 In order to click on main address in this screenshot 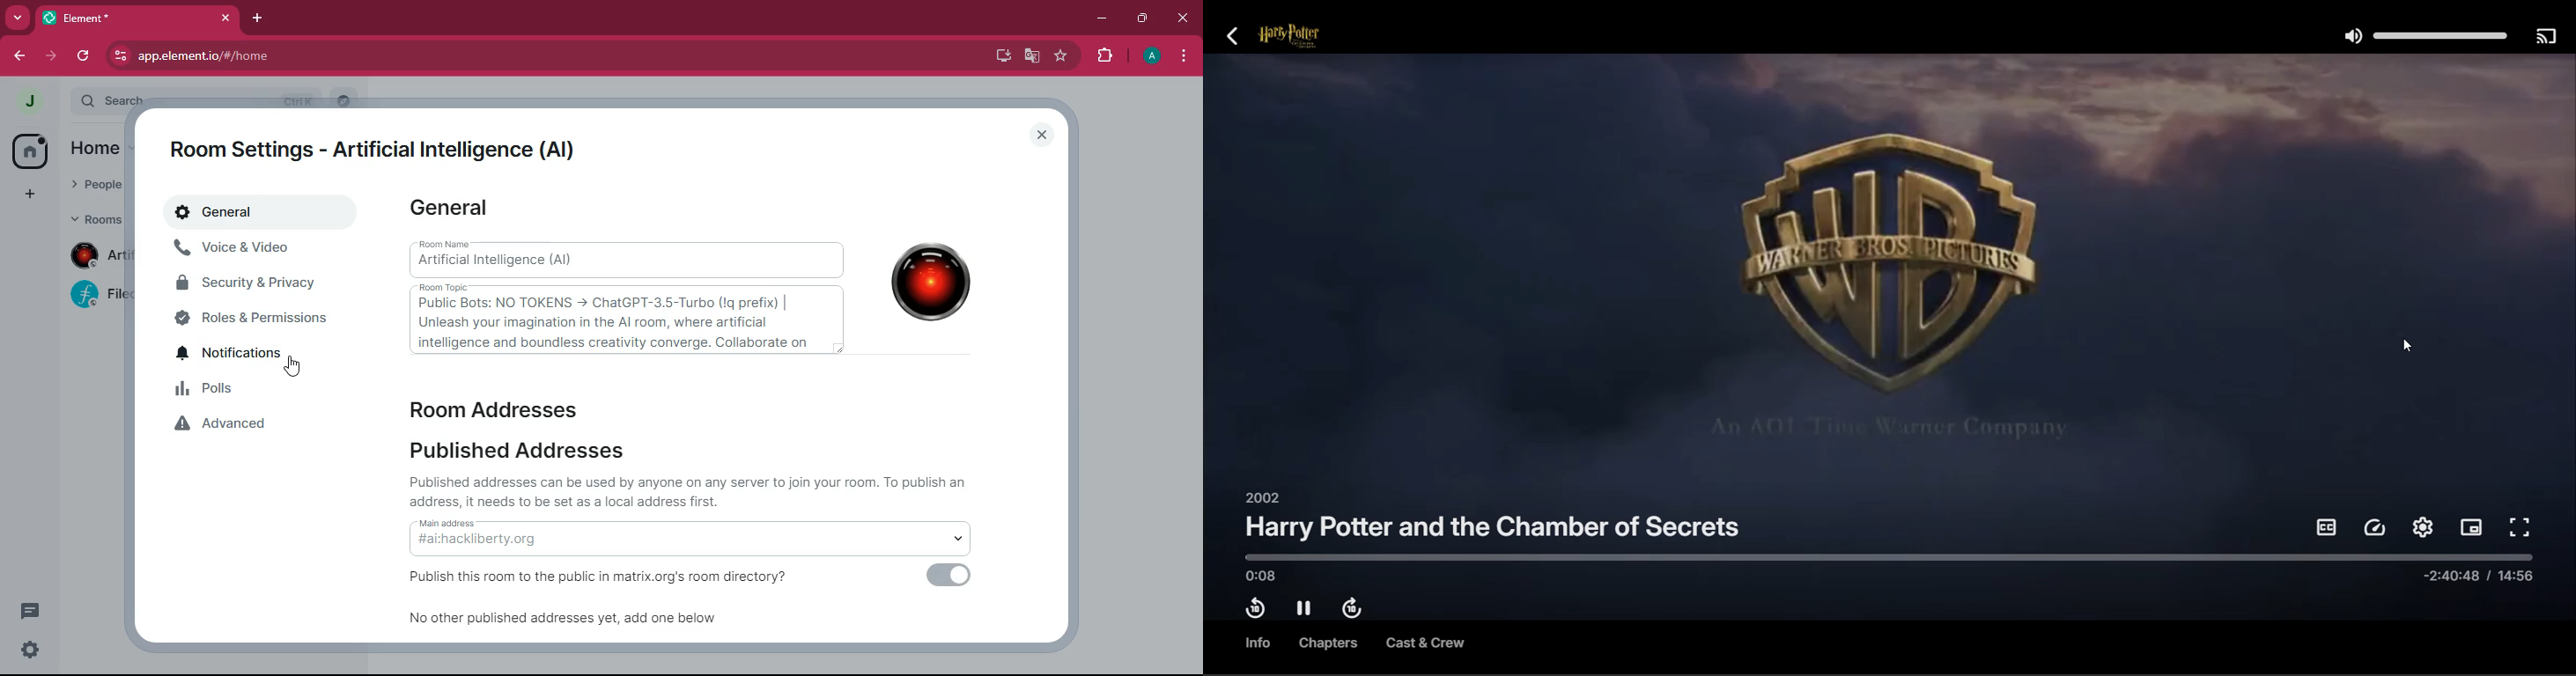, I will do `click(702, 538)`.